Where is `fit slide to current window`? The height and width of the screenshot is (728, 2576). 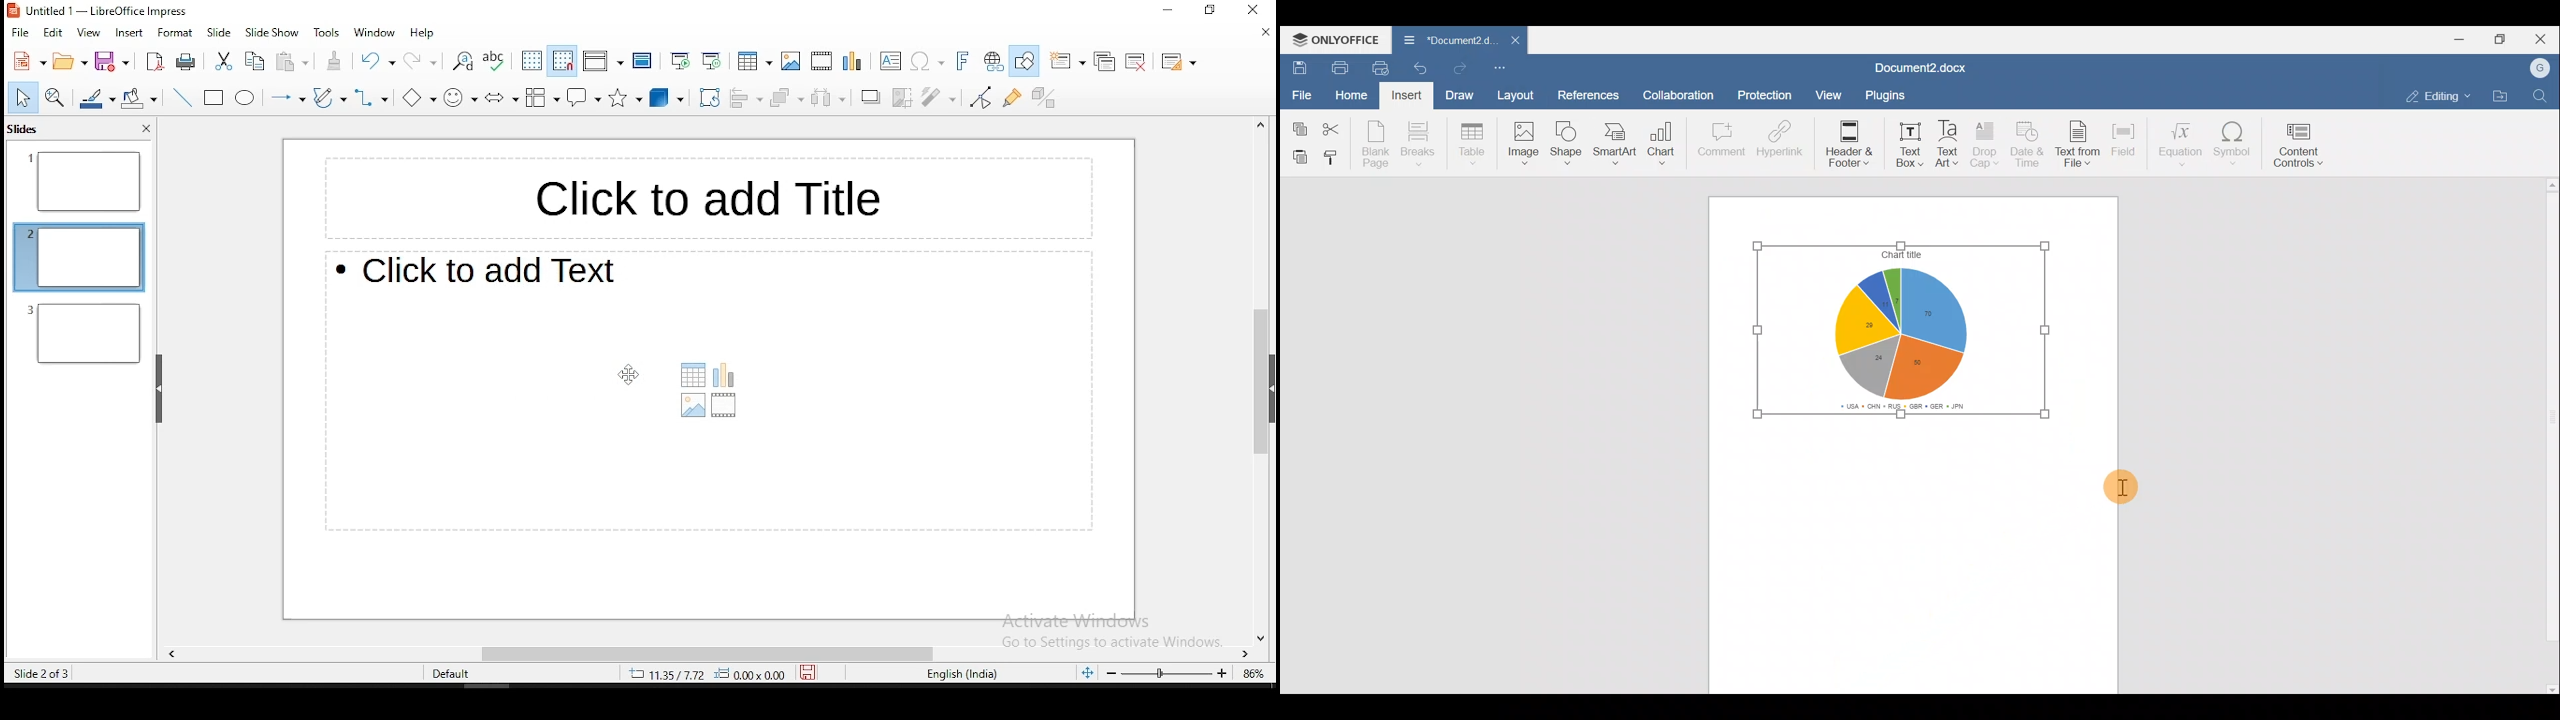 fit slide to current window is located at coordinates (1084, 673).